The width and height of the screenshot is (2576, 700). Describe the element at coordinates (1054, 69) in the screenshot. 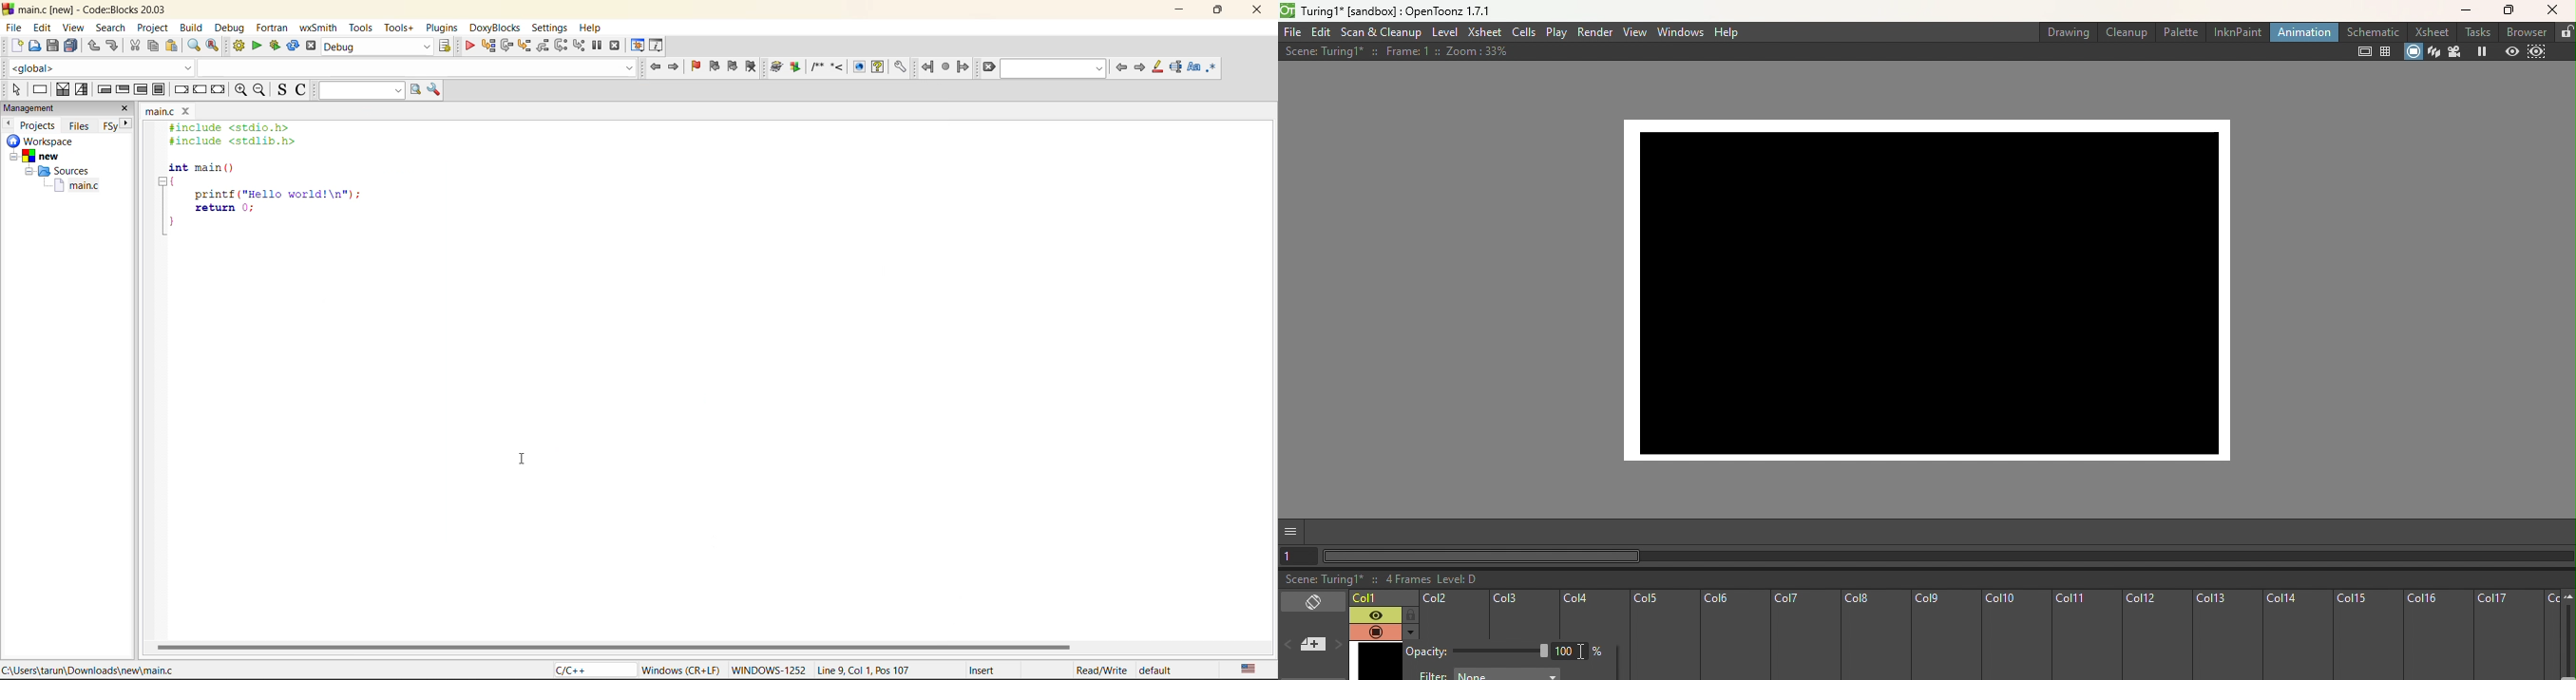

I see `search` at that location.